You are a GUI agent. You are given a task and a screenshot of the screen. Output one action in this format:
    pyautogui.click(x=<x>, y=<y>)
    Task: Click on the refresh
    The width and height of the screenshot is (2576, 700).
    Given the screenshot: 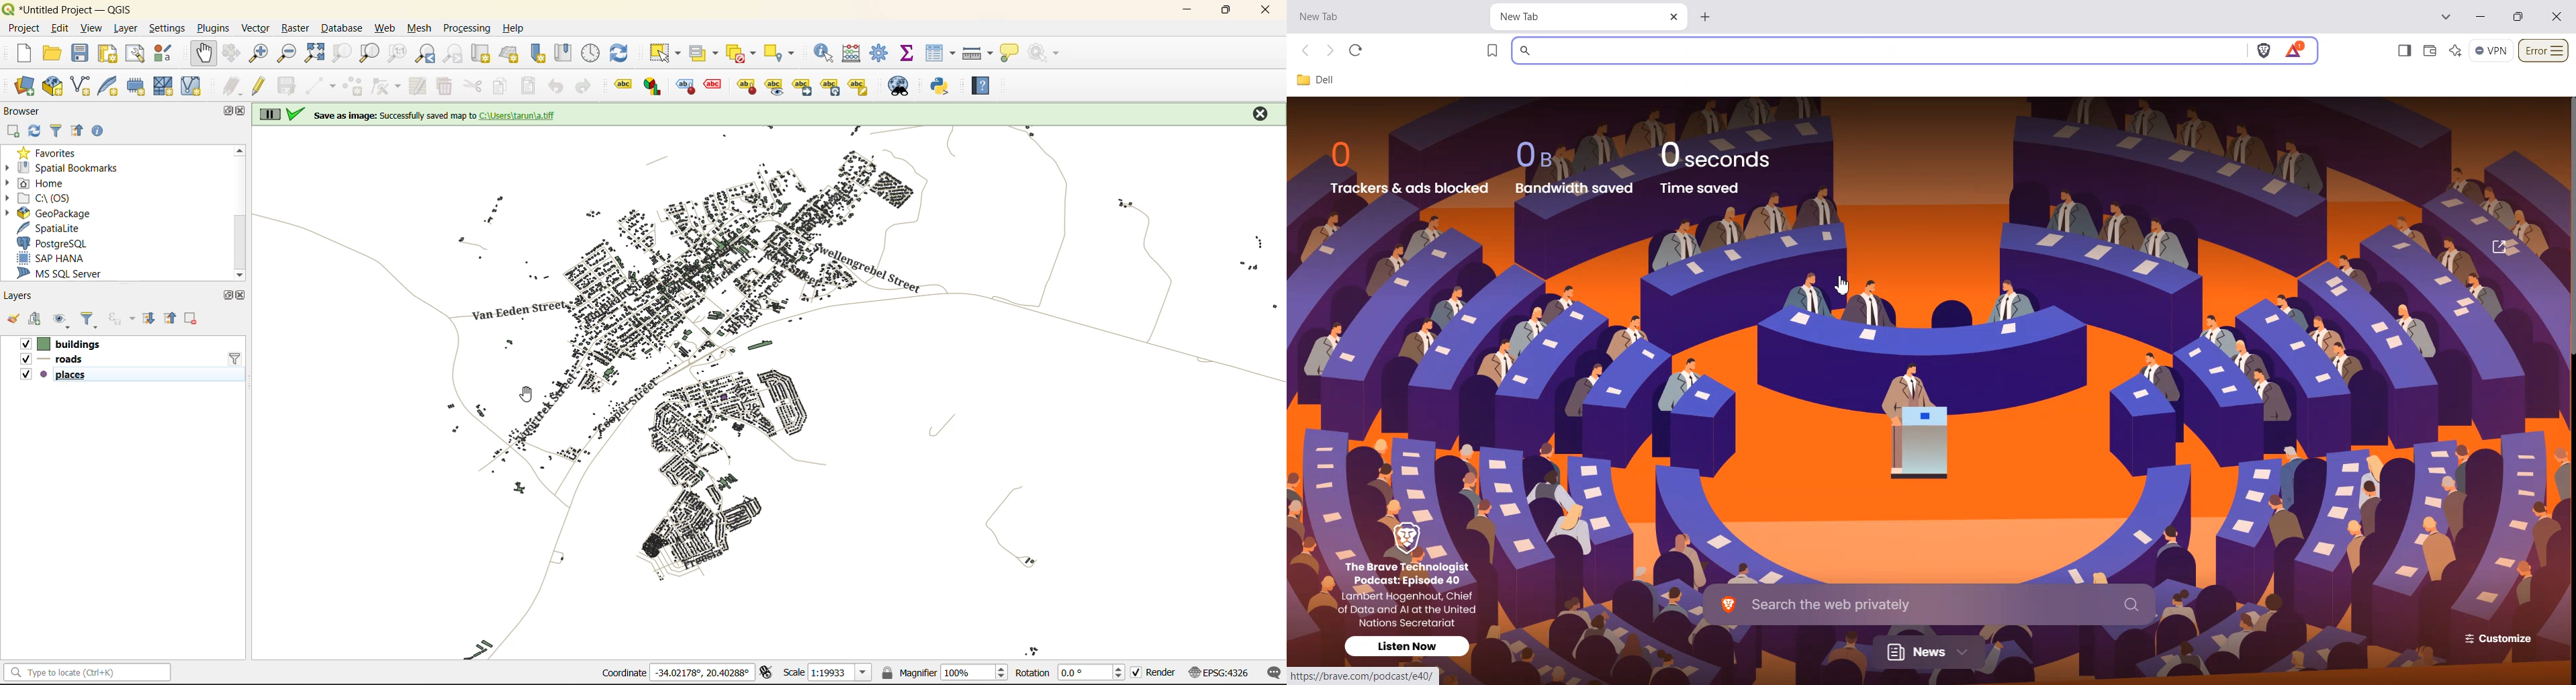 What is the action you would take?
    pyautogui.click(x=623, y=54)
    